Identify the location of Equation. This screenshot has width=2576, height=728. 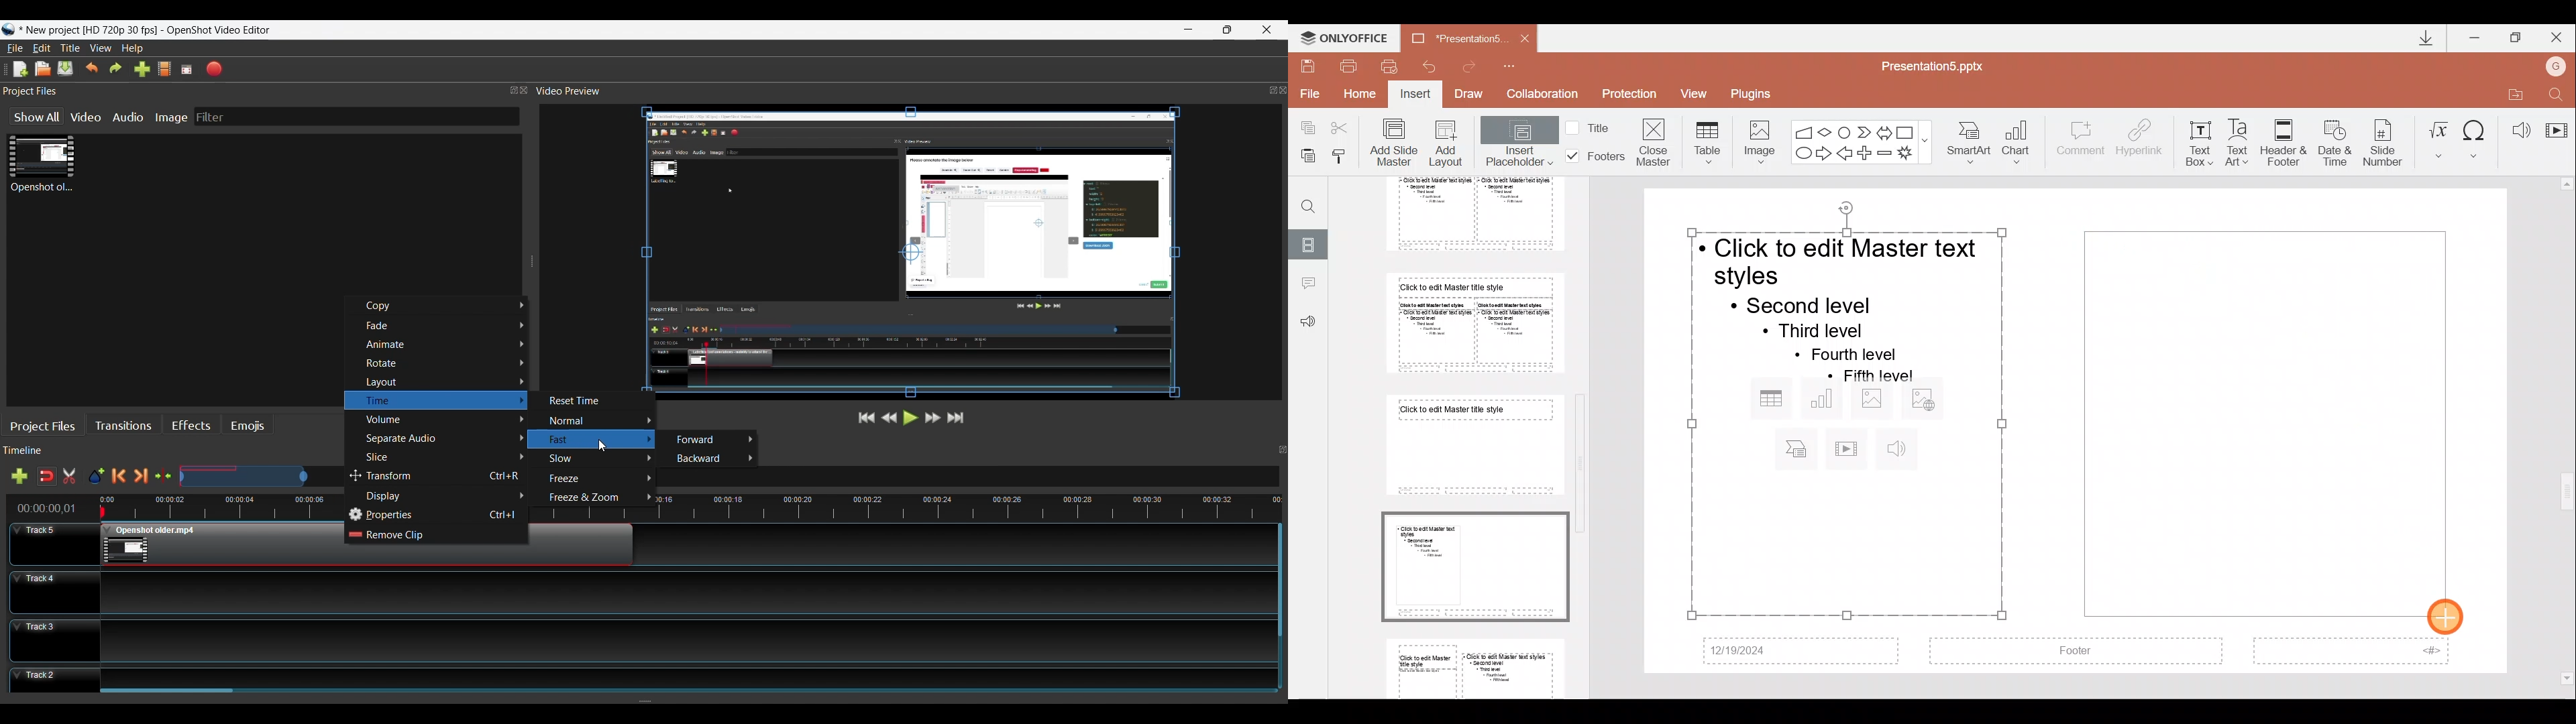
(2438, 137).